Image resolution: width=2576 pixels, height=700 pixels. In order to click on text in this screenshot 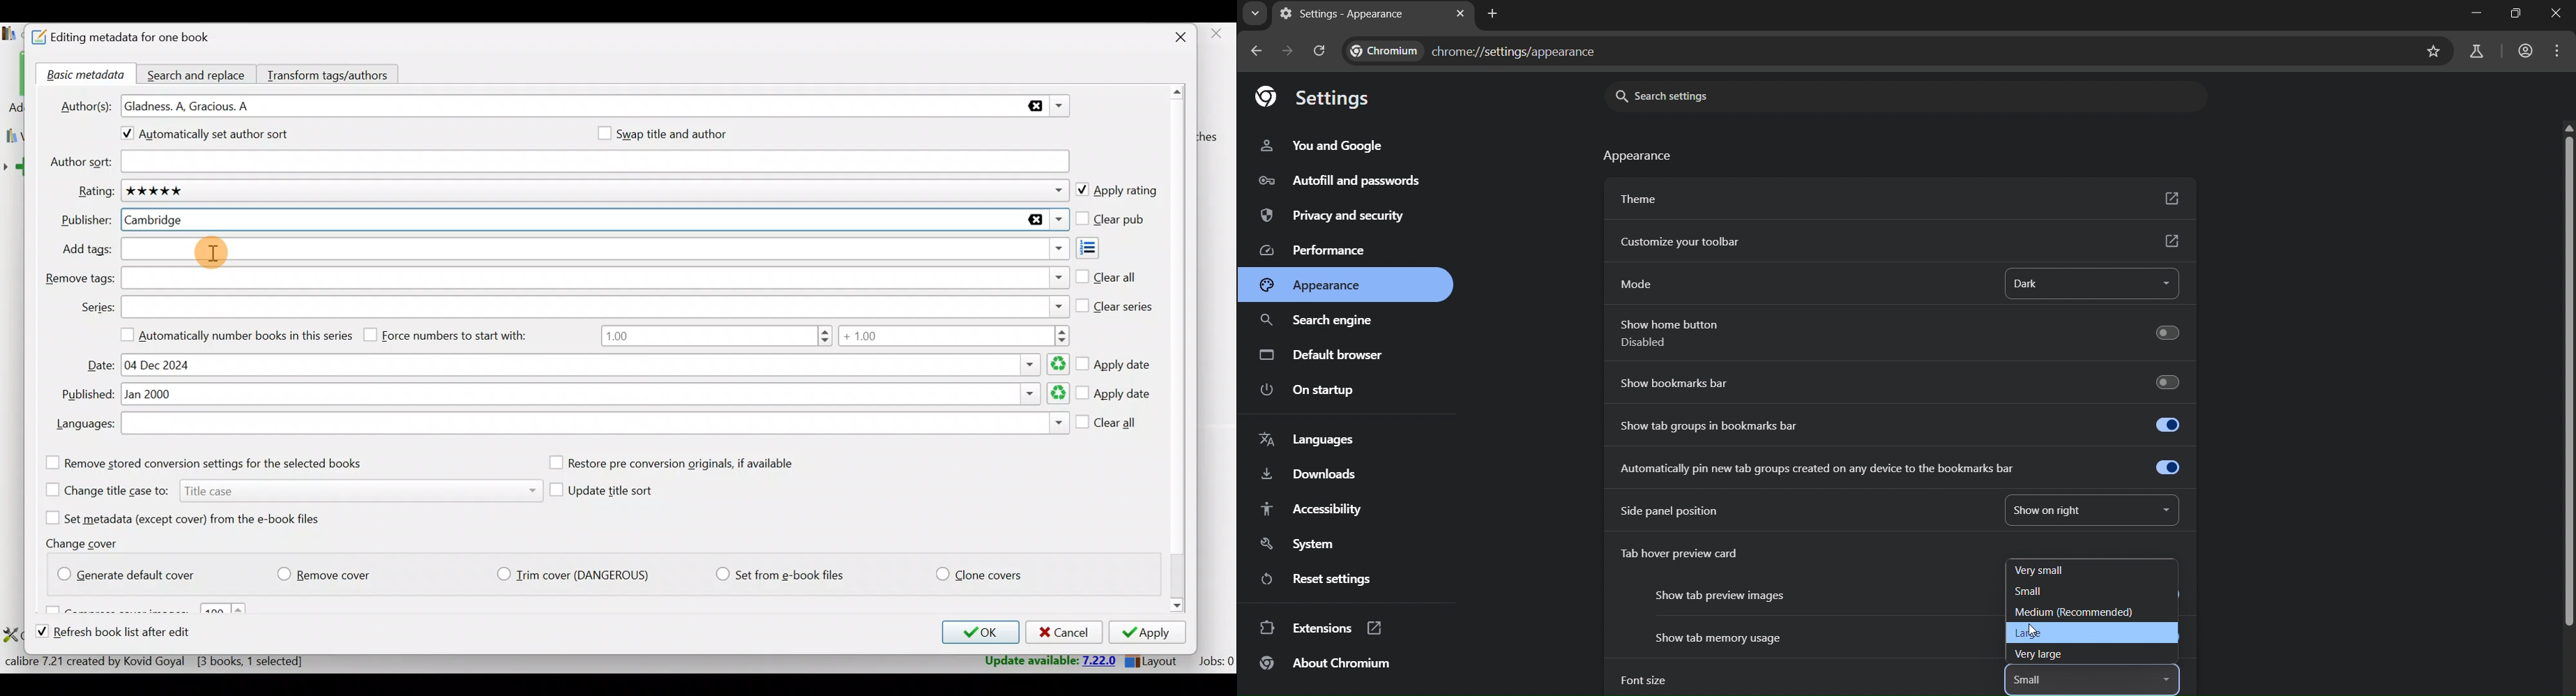, I will do `click(1475, 50)`.